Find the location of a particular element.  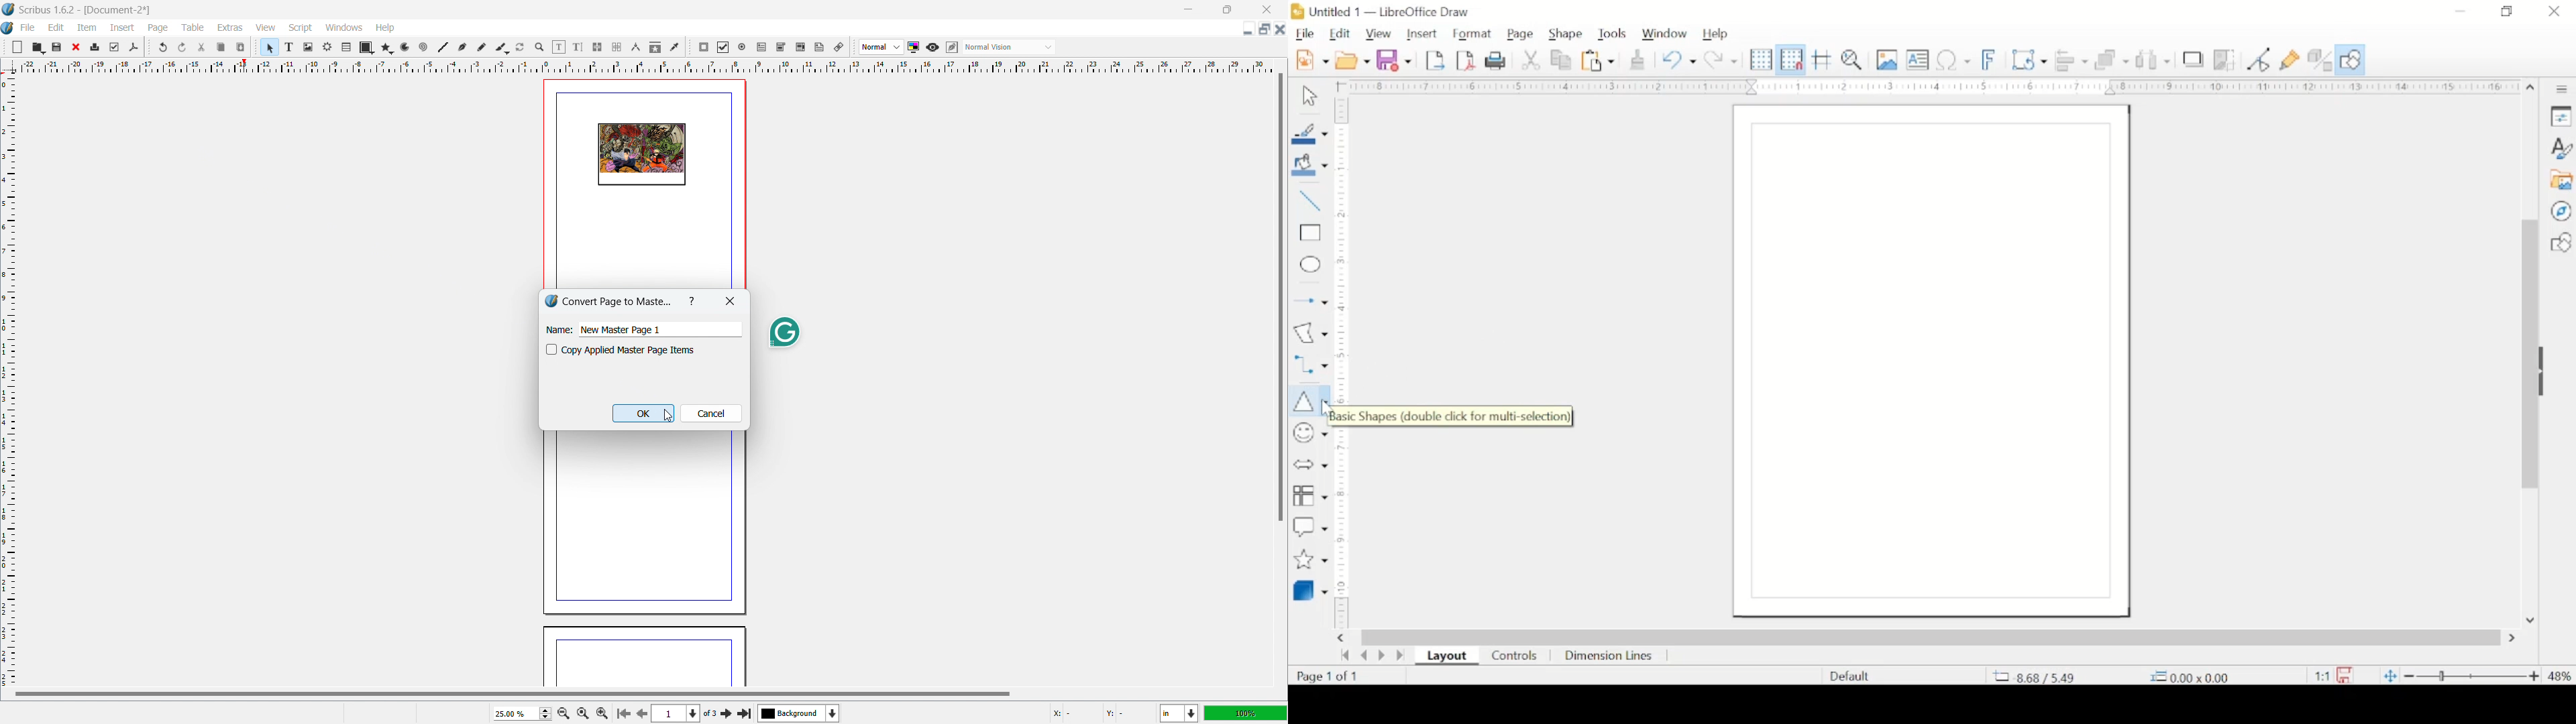

close window is located at coordinates (1265, 9).